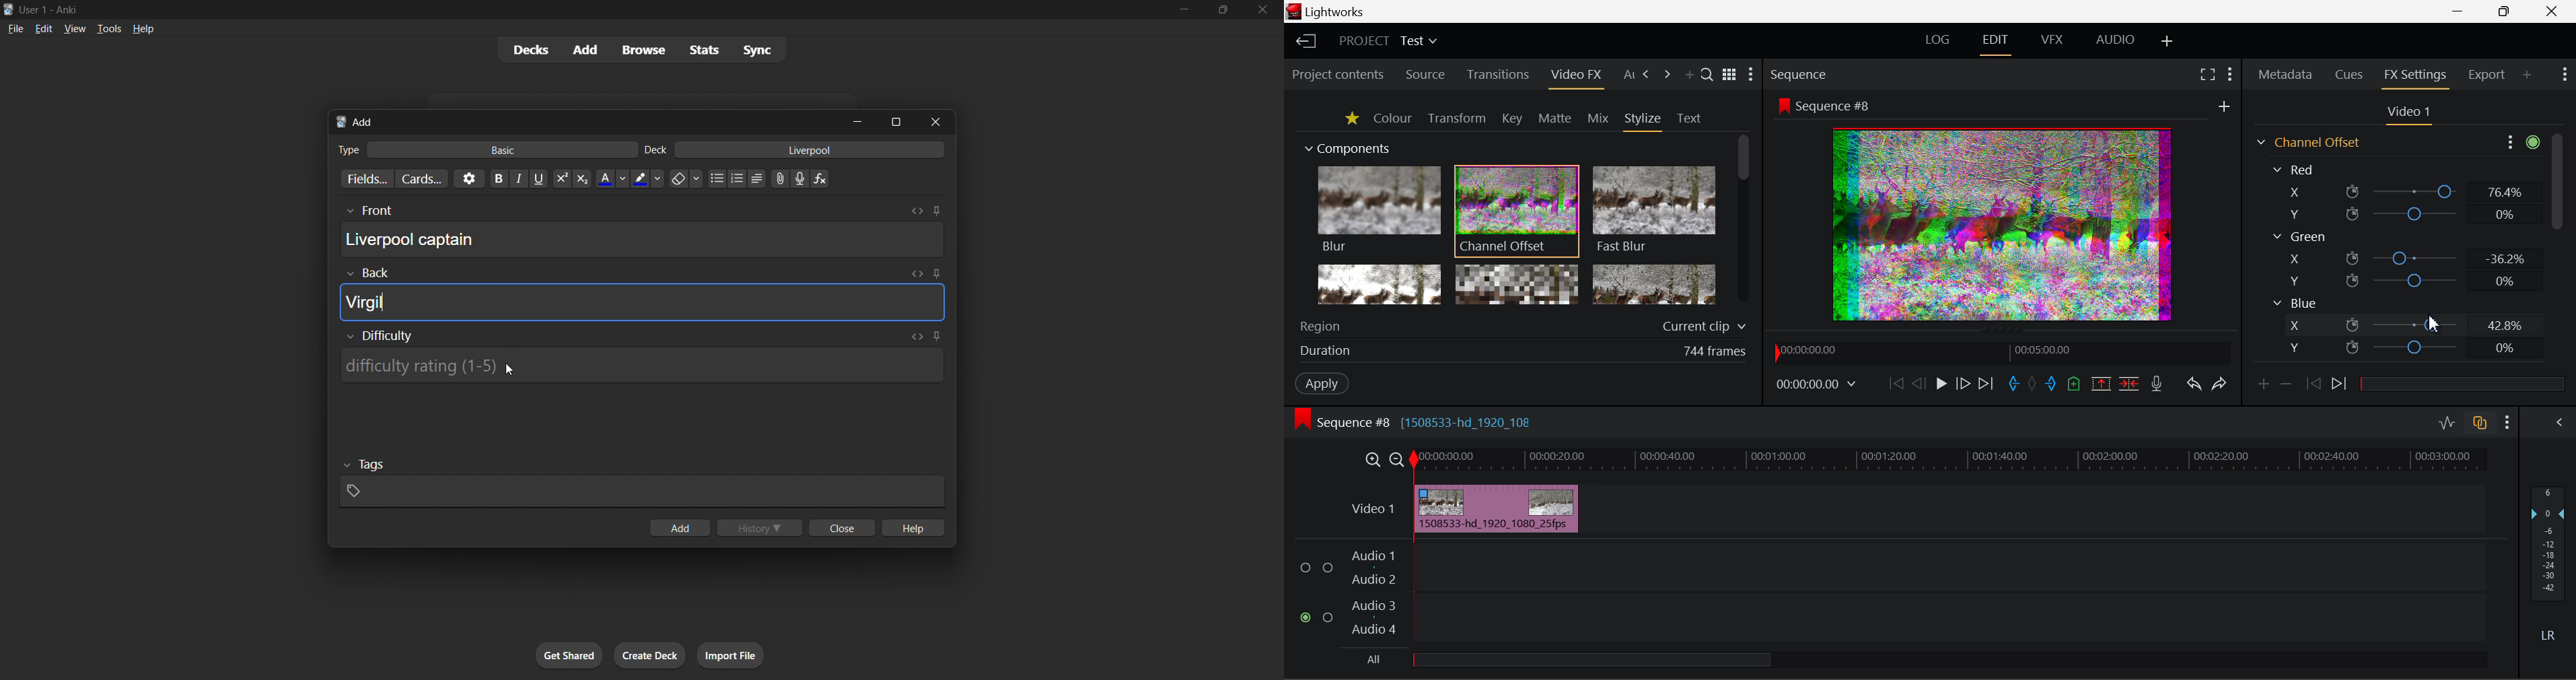  What do you see at coordinates (2295, 304) in the screenshot?
I see `Blue` at bounding box center [2295, 304].